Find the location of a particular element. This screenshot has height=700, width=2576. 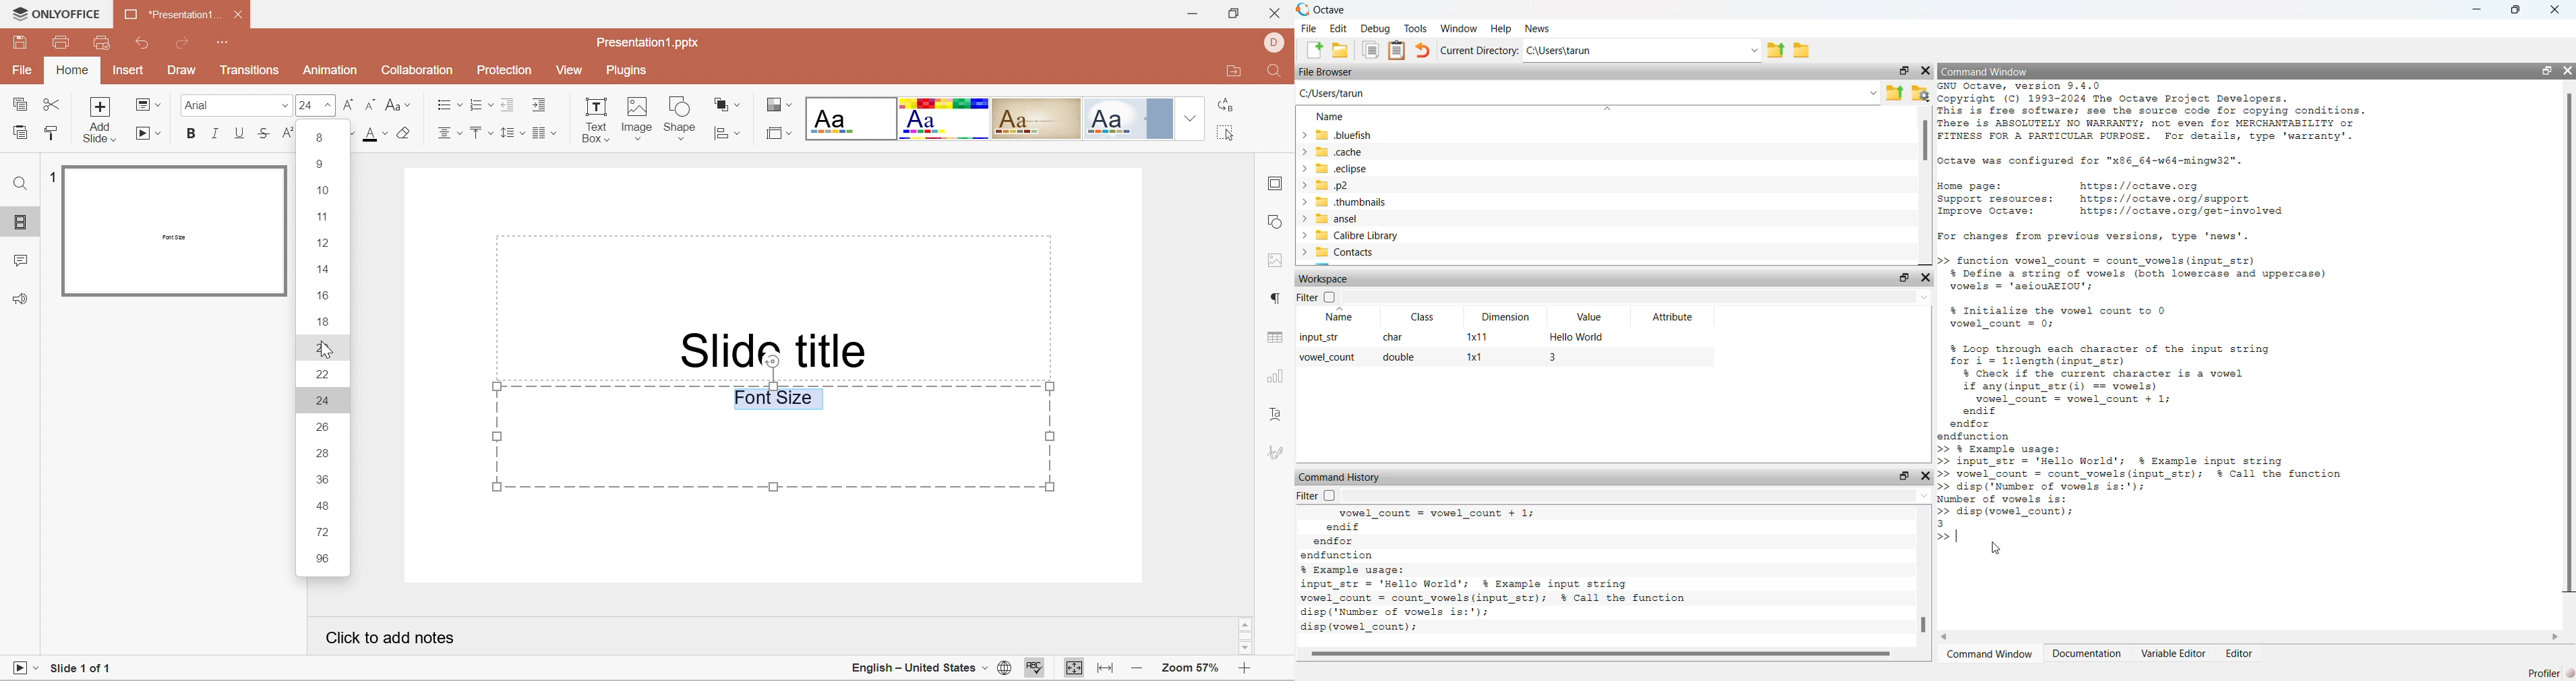

Feedback and support is located at coordinates (23, 299).